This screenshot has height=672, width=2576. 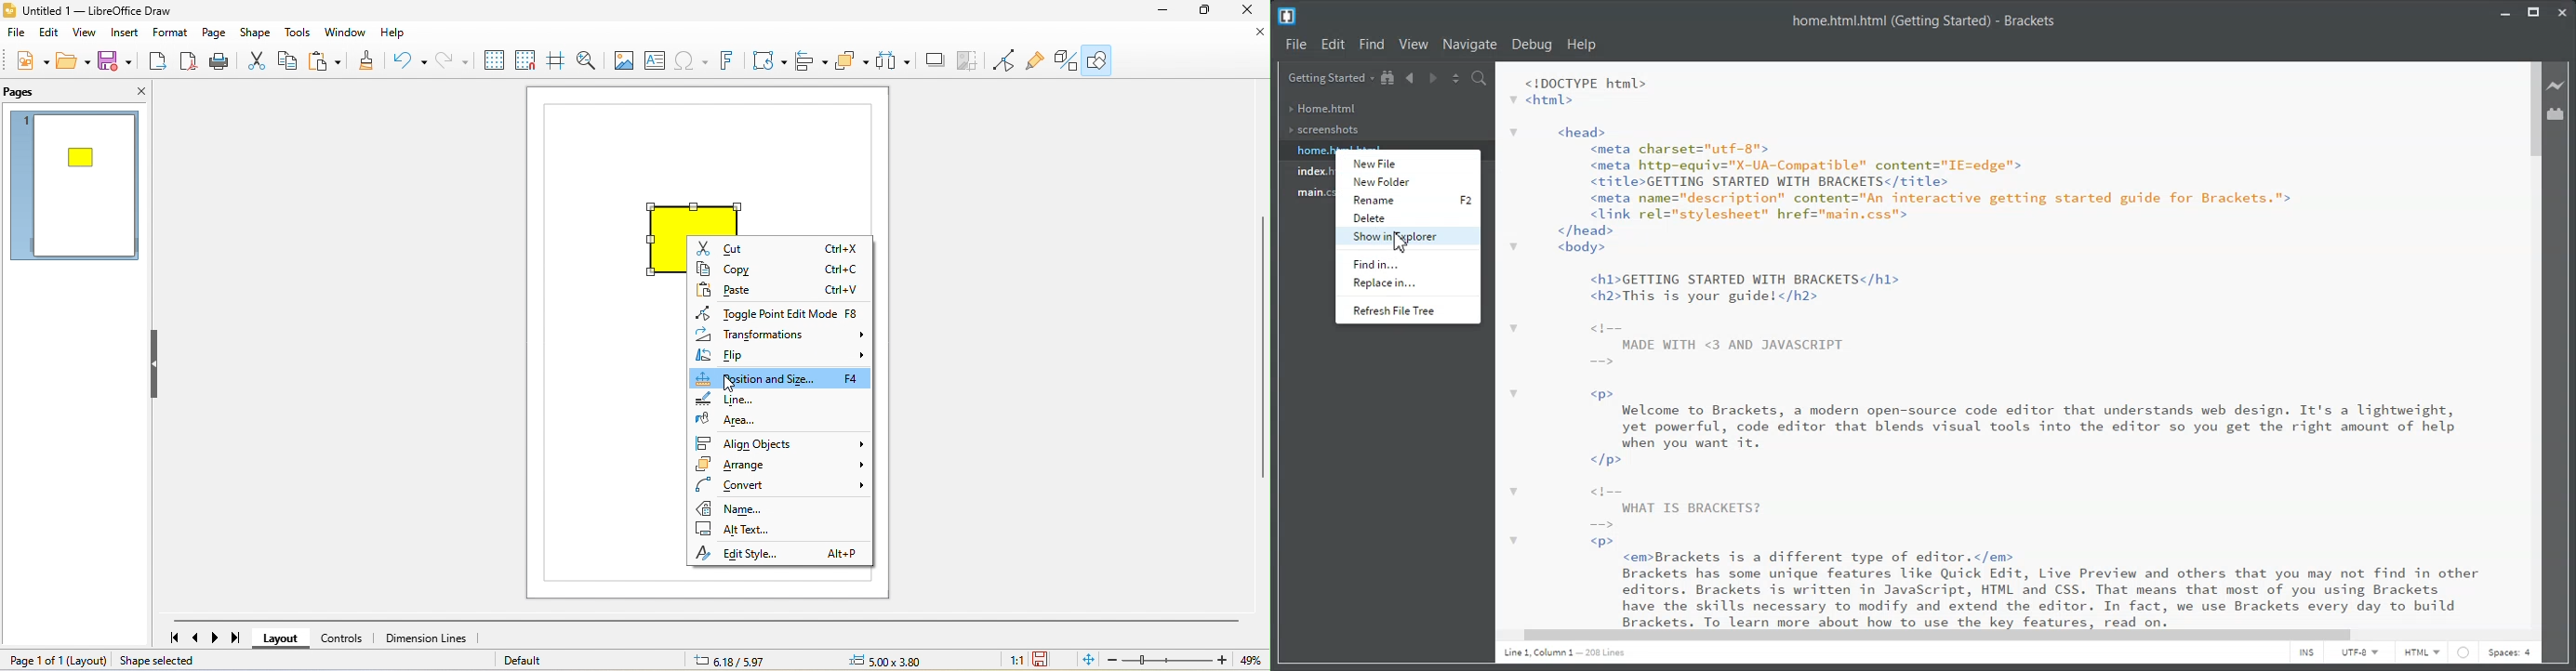 What do you see at coordinates (1297, 44) in the screenshot?
I see `File` at bounding box center [1297, 44].